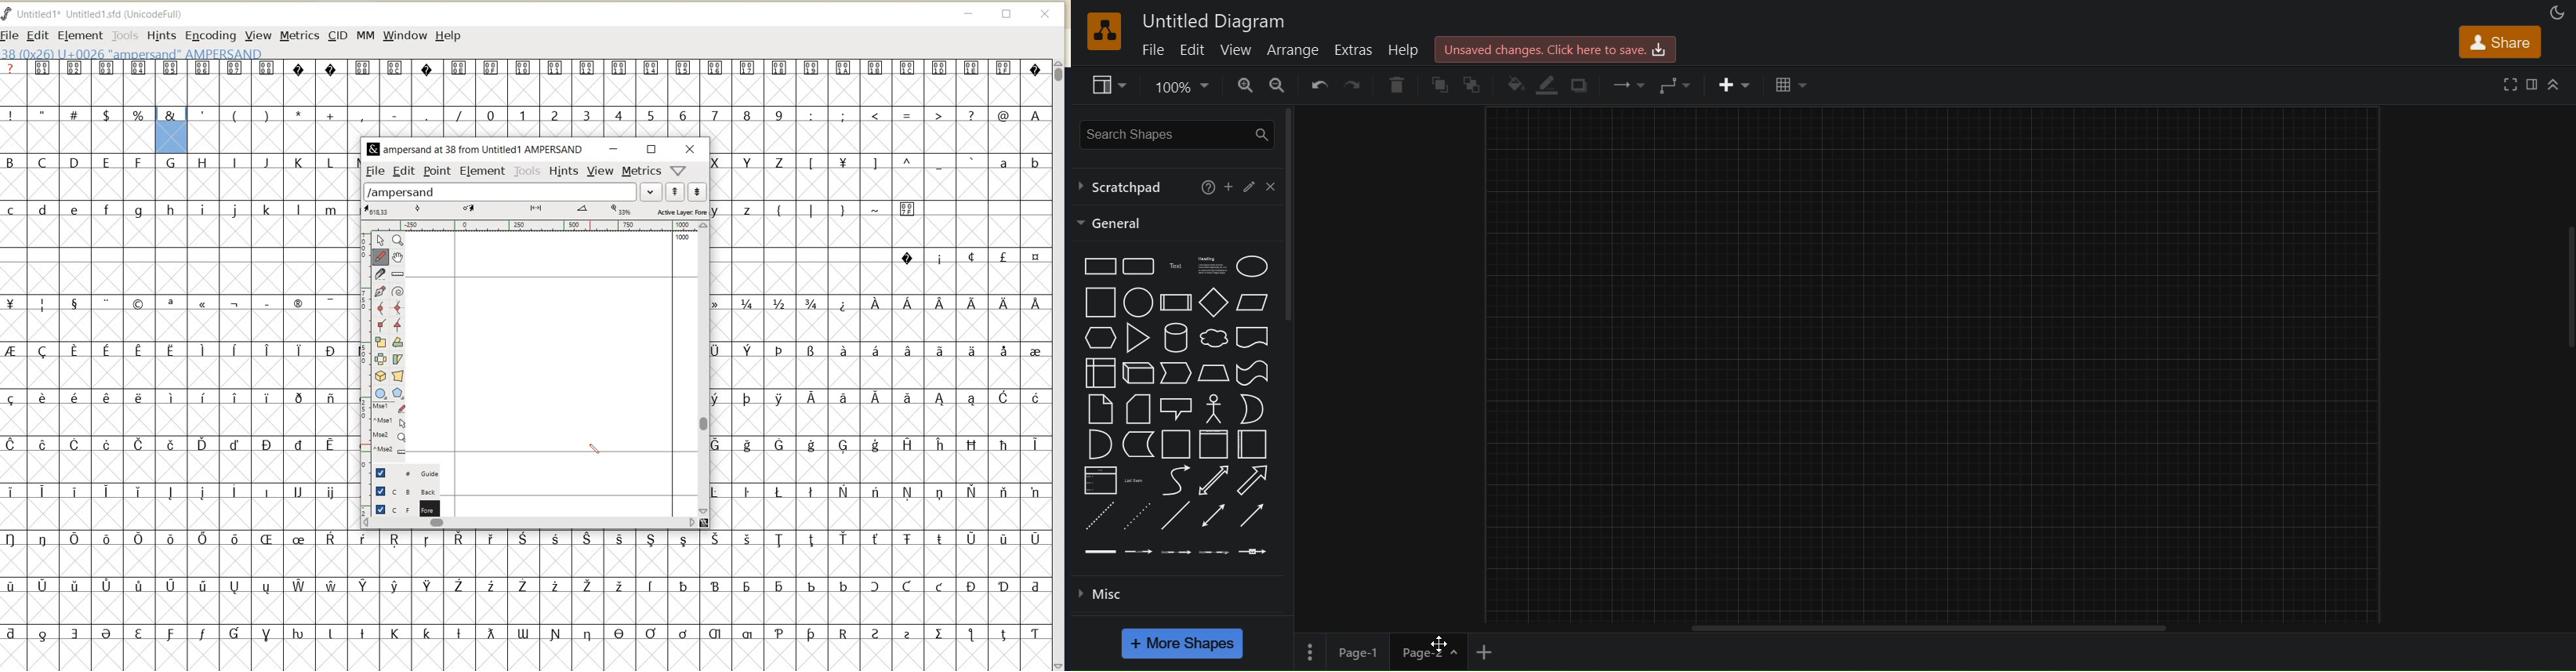  I want to click on bidirectional arrow, so click(1214, 481).